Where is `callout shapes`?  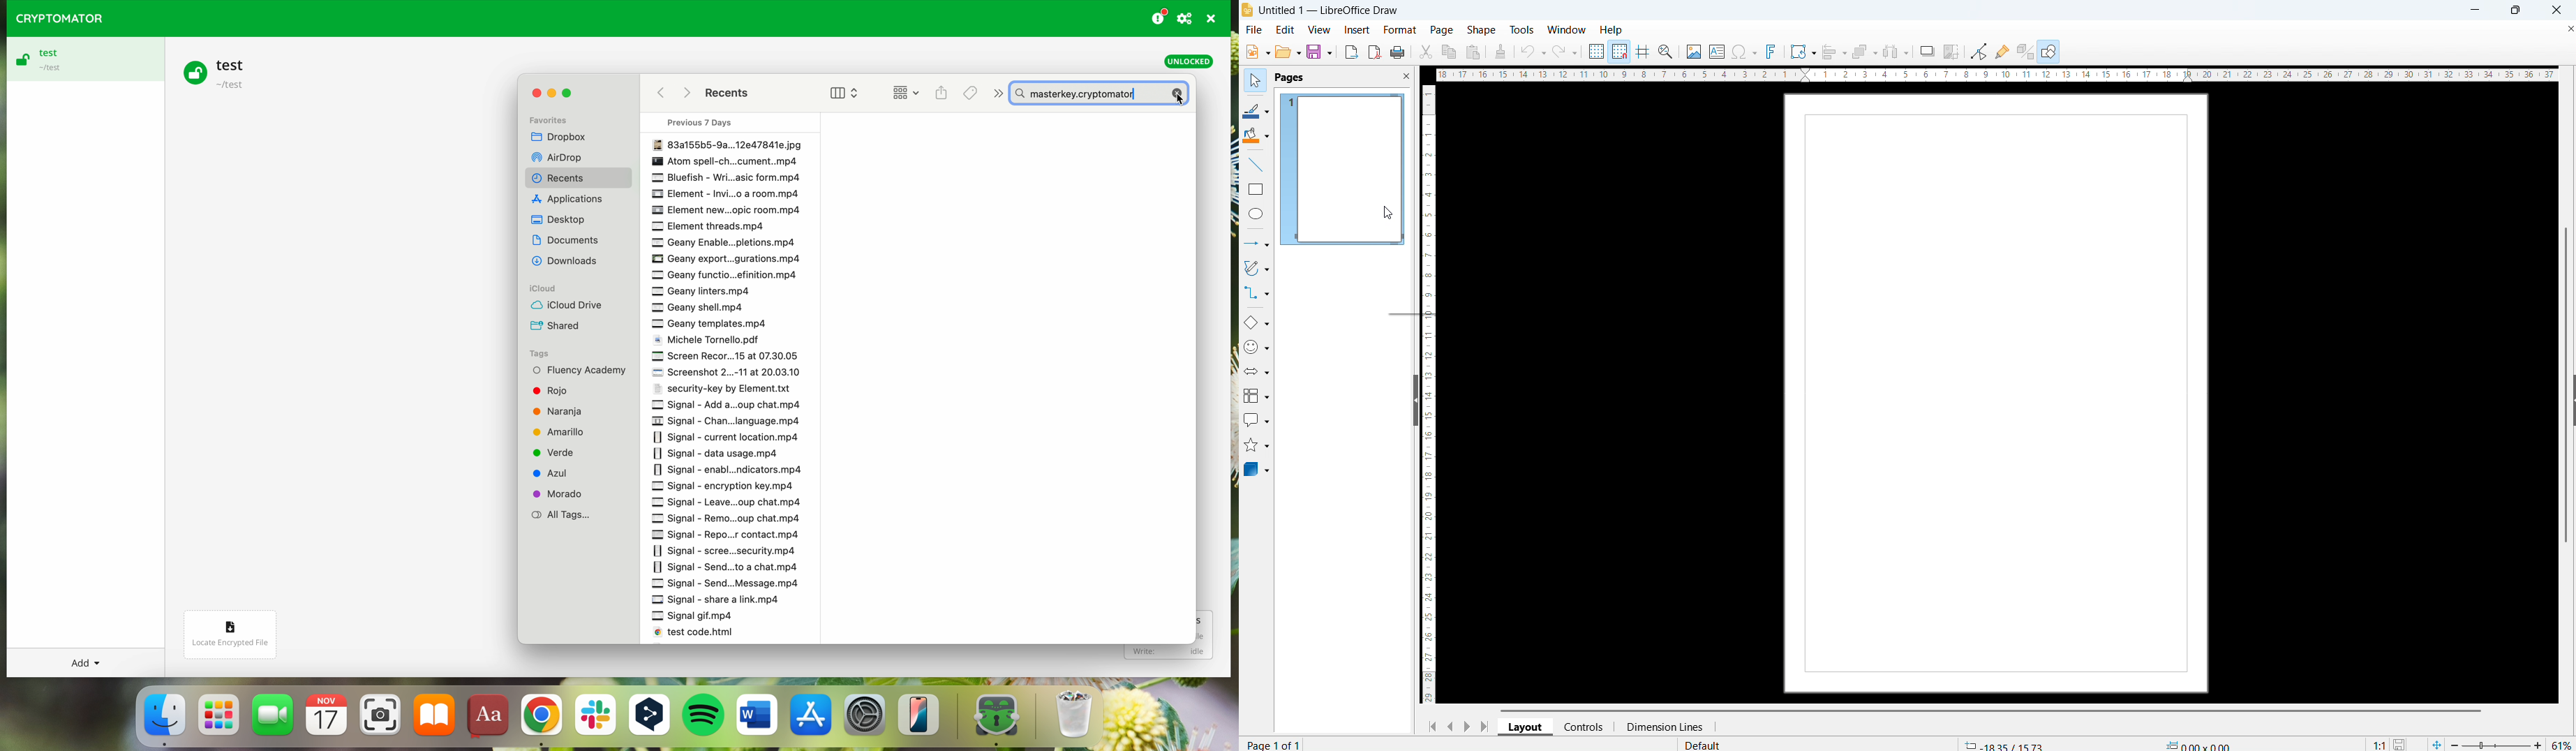
callout shapes is located at coordinates (1257, 422).